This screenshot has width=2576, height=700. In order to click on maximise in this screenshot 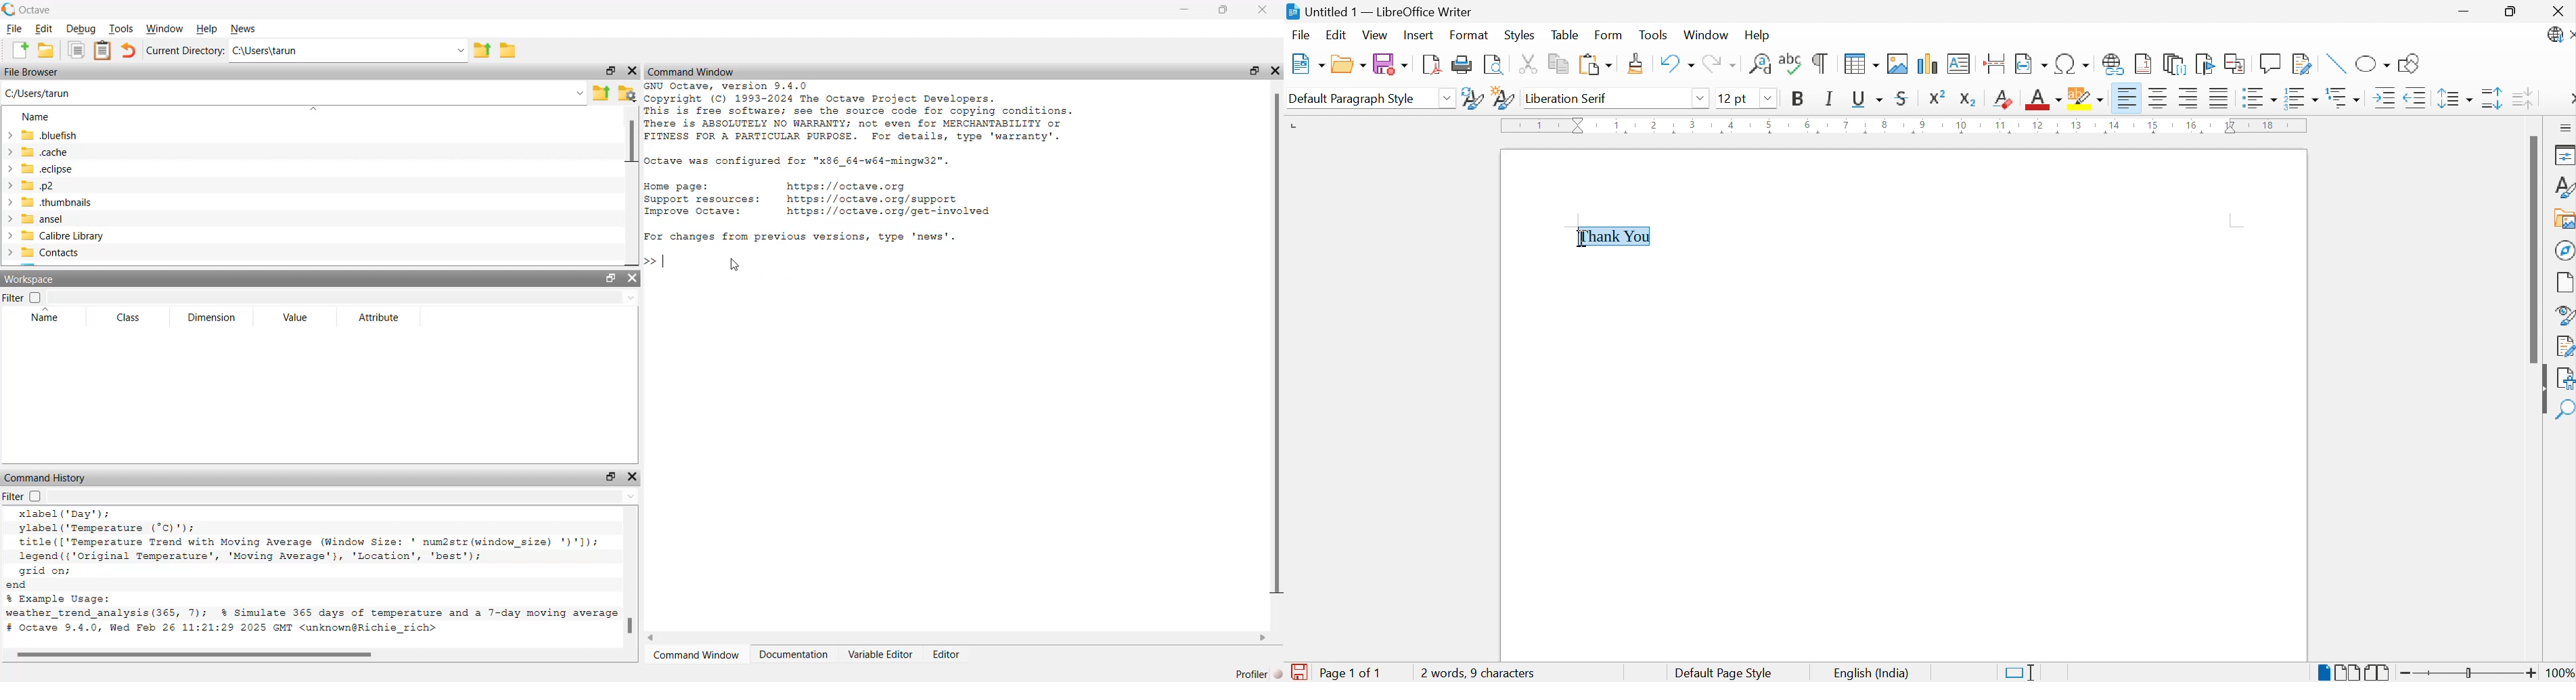, I will do `click(604, 279)`.